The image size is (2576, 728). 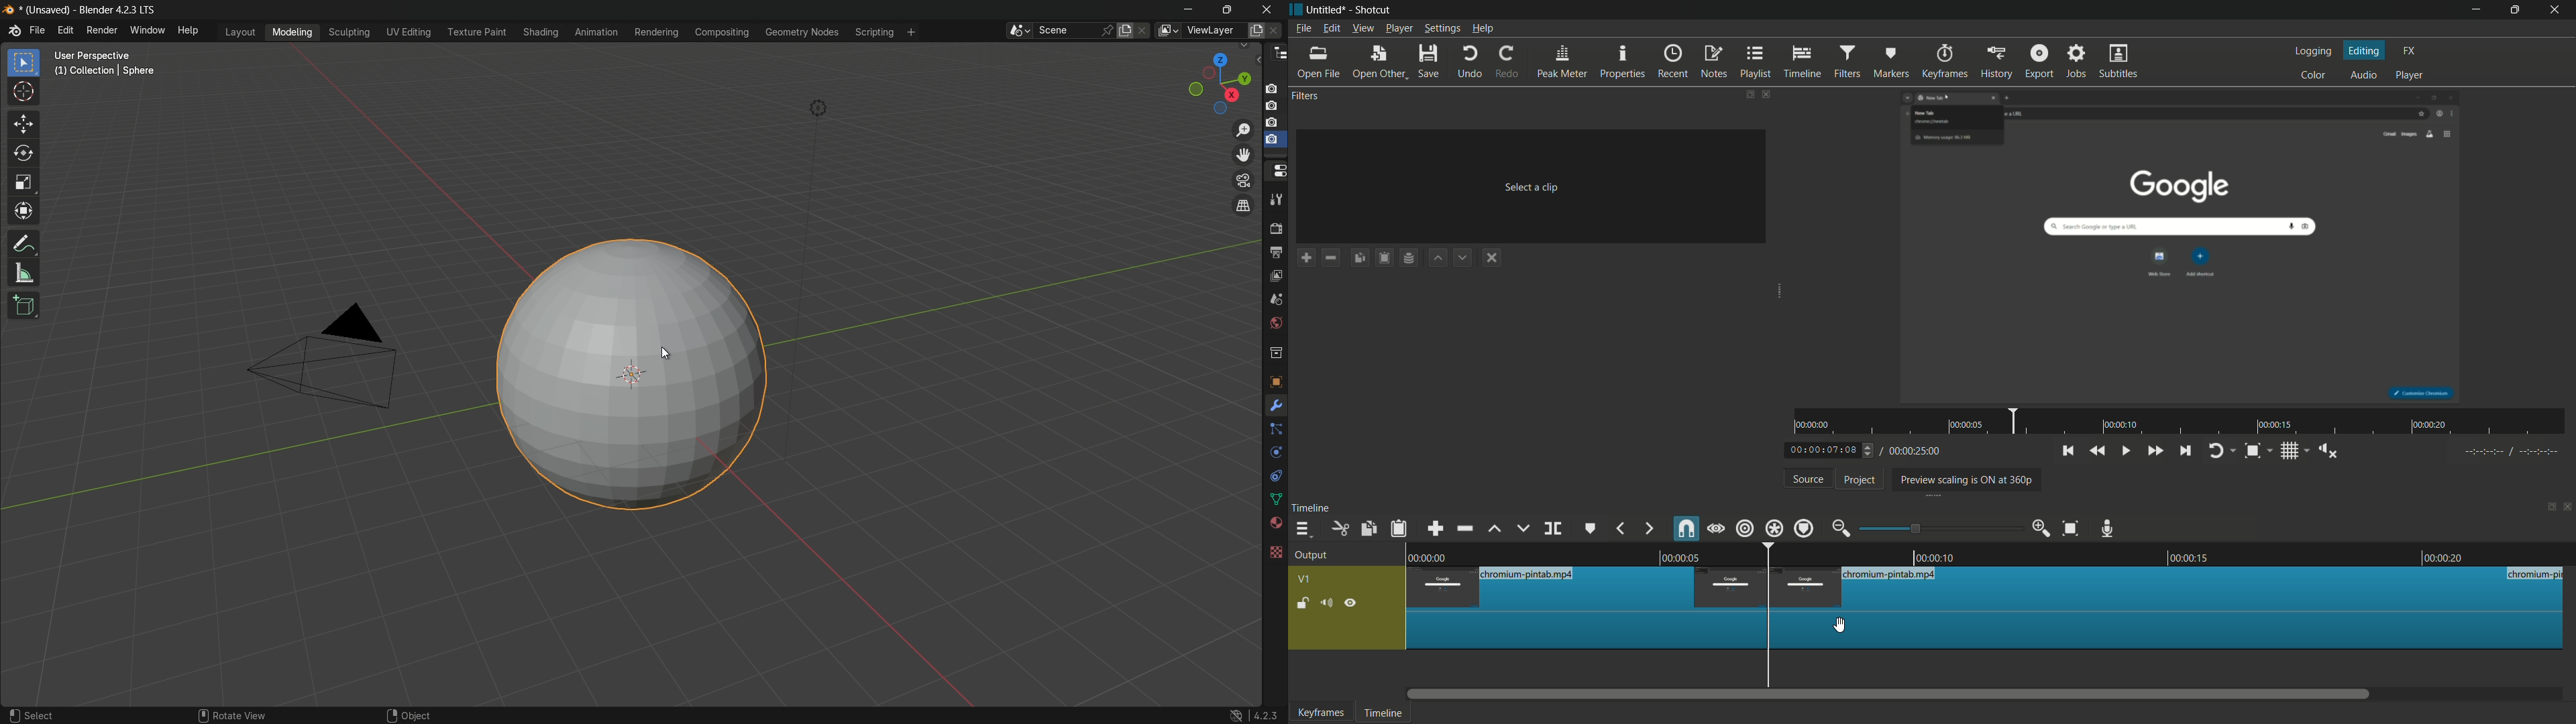 What do you see at coordinates (1529, 185) in the screenshot?
I see `Select a dip` at bounding box center [1529, 185].